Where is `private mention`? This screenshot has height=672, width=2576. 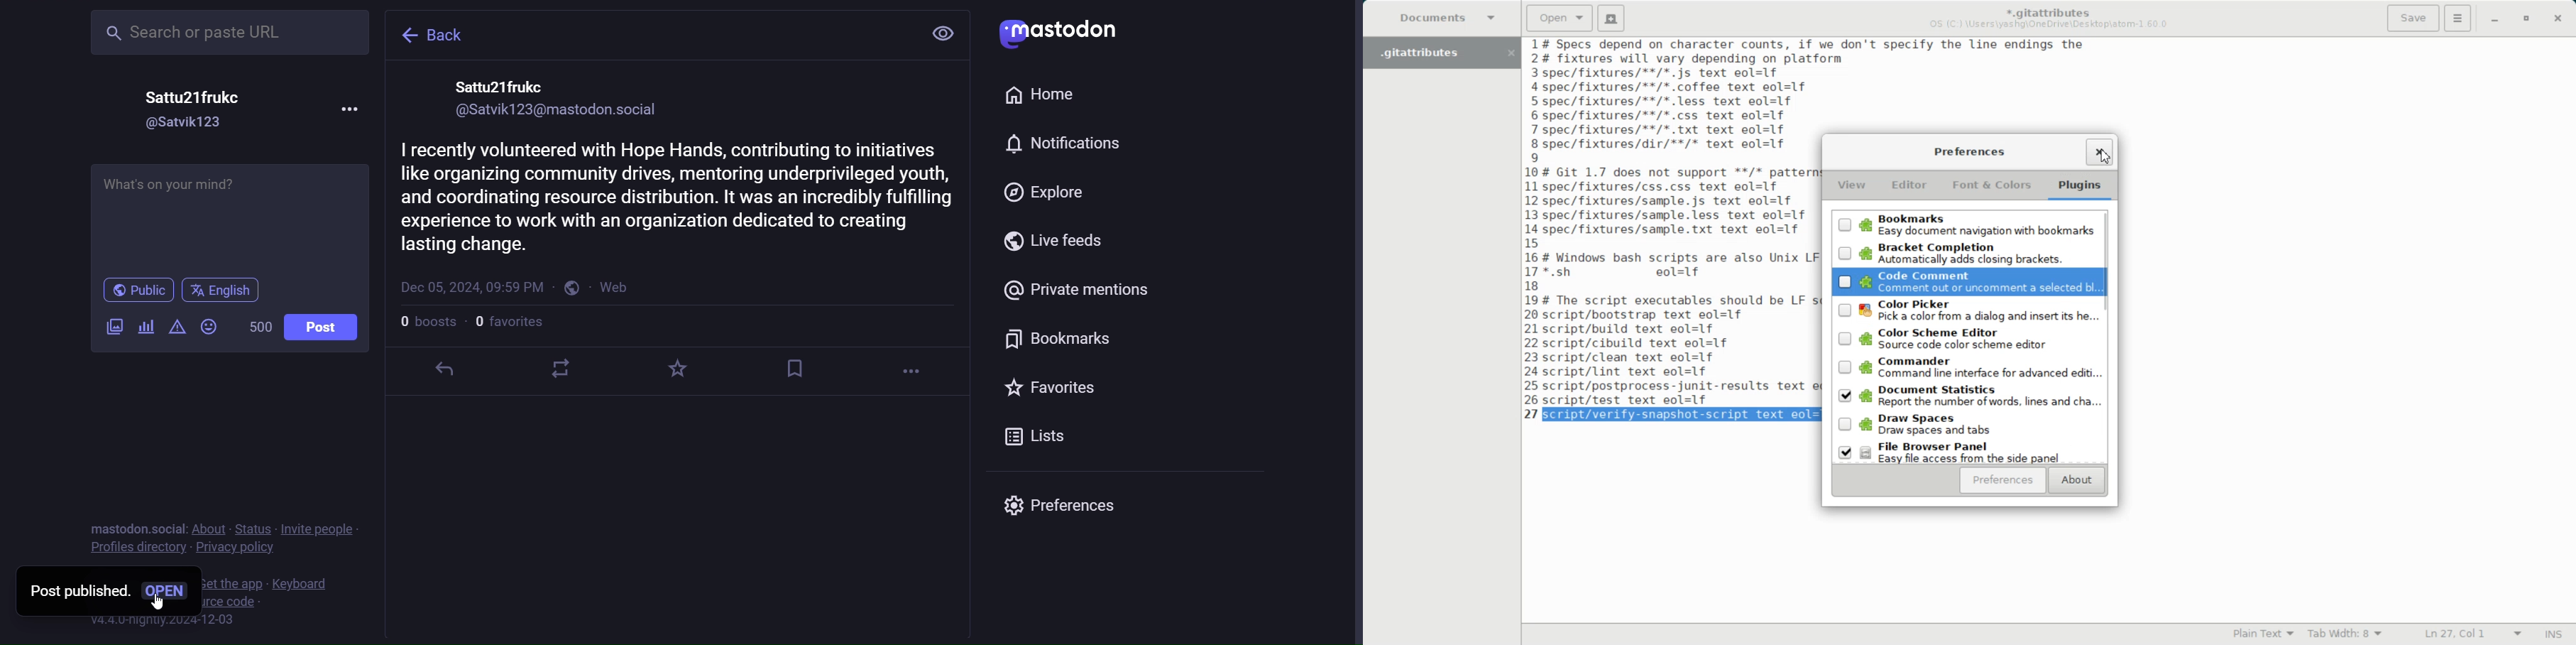 private mention is located at coordinates (1073, 288).